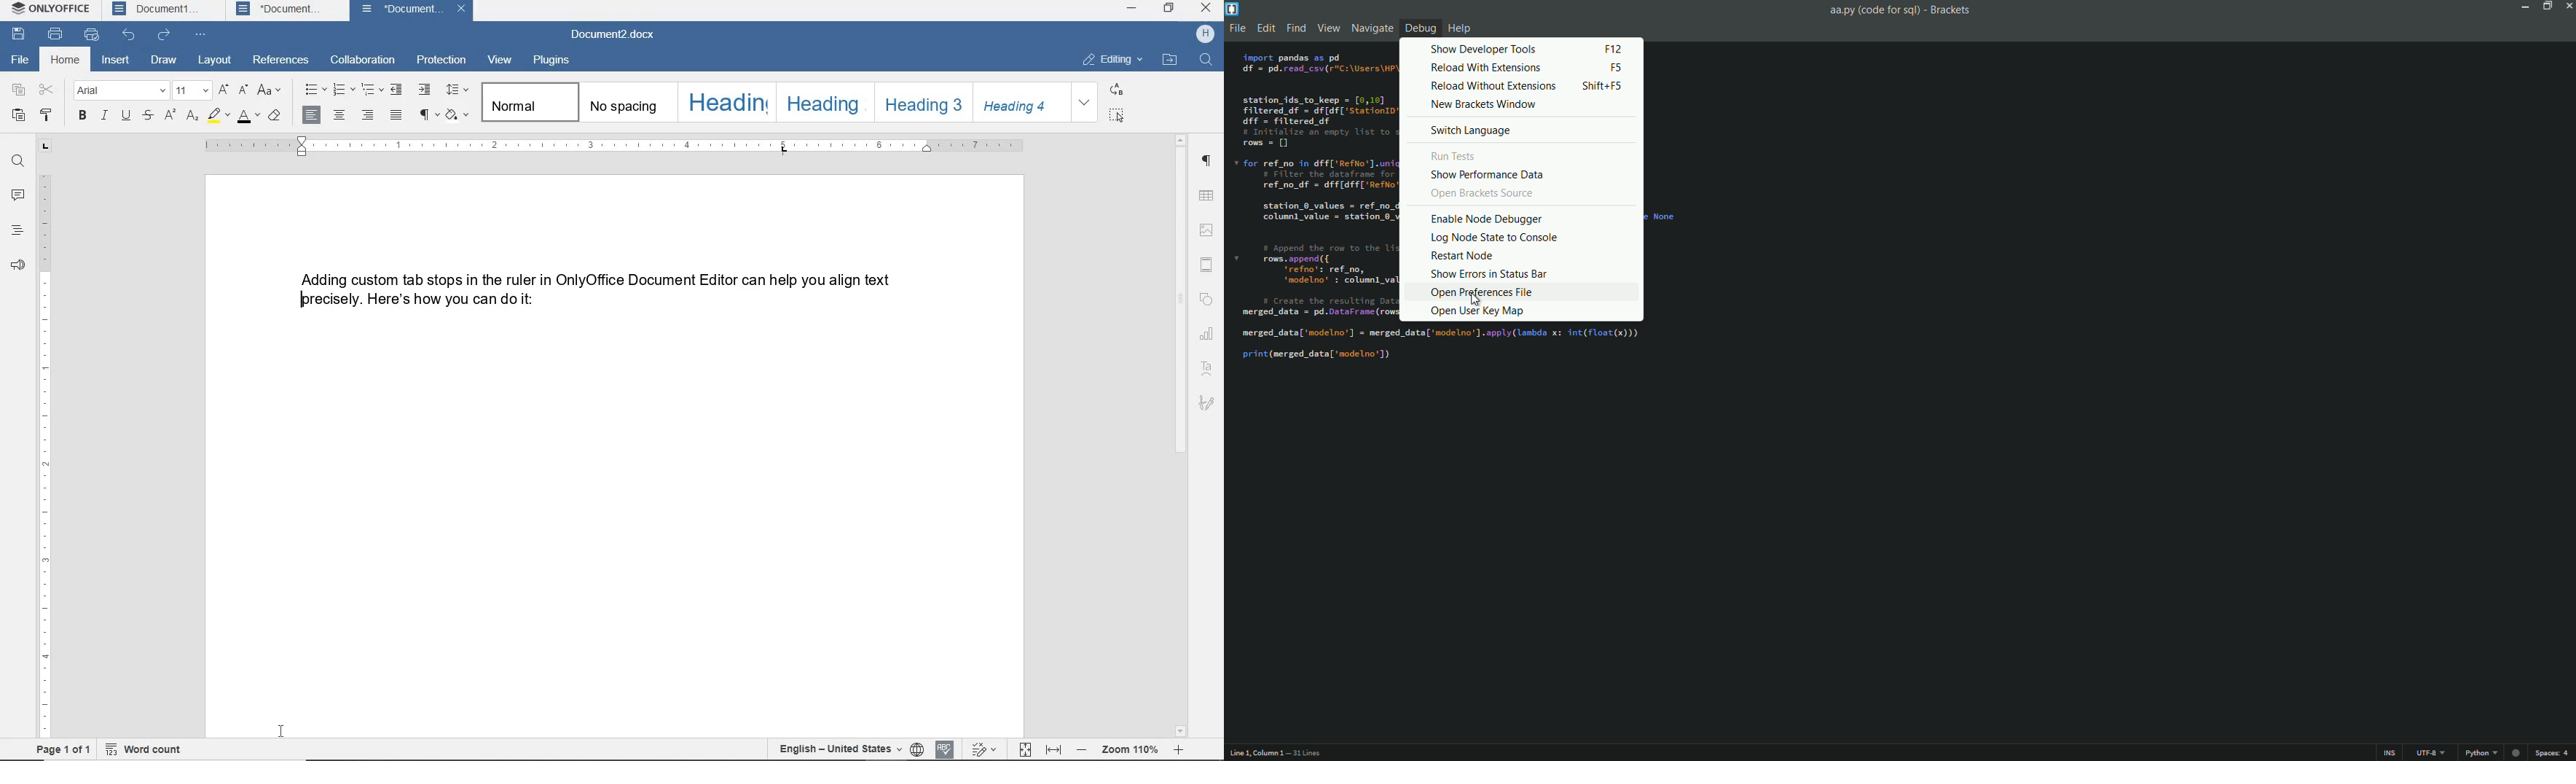  What do you see at coordinates (1318, 211) in the screenshot?
I see `existing code` at bounding box center [1318, 211].